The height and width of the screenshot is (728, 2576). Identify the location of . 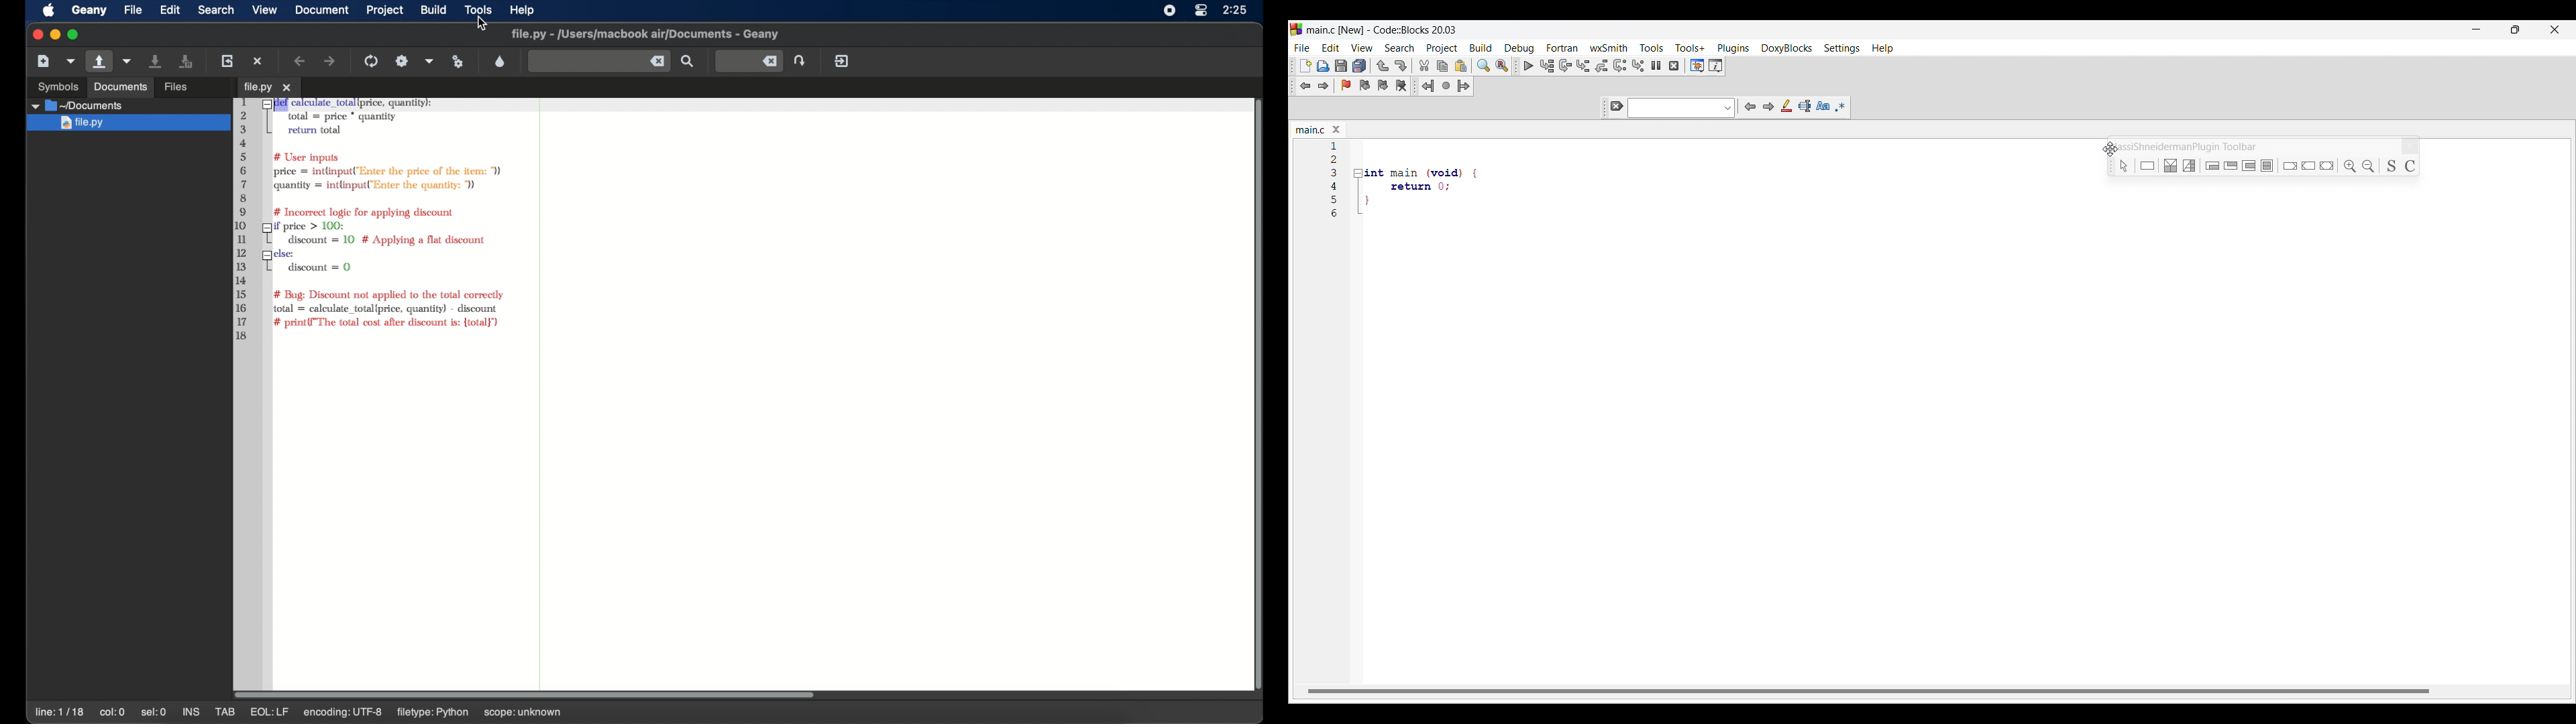
(1336, 199).